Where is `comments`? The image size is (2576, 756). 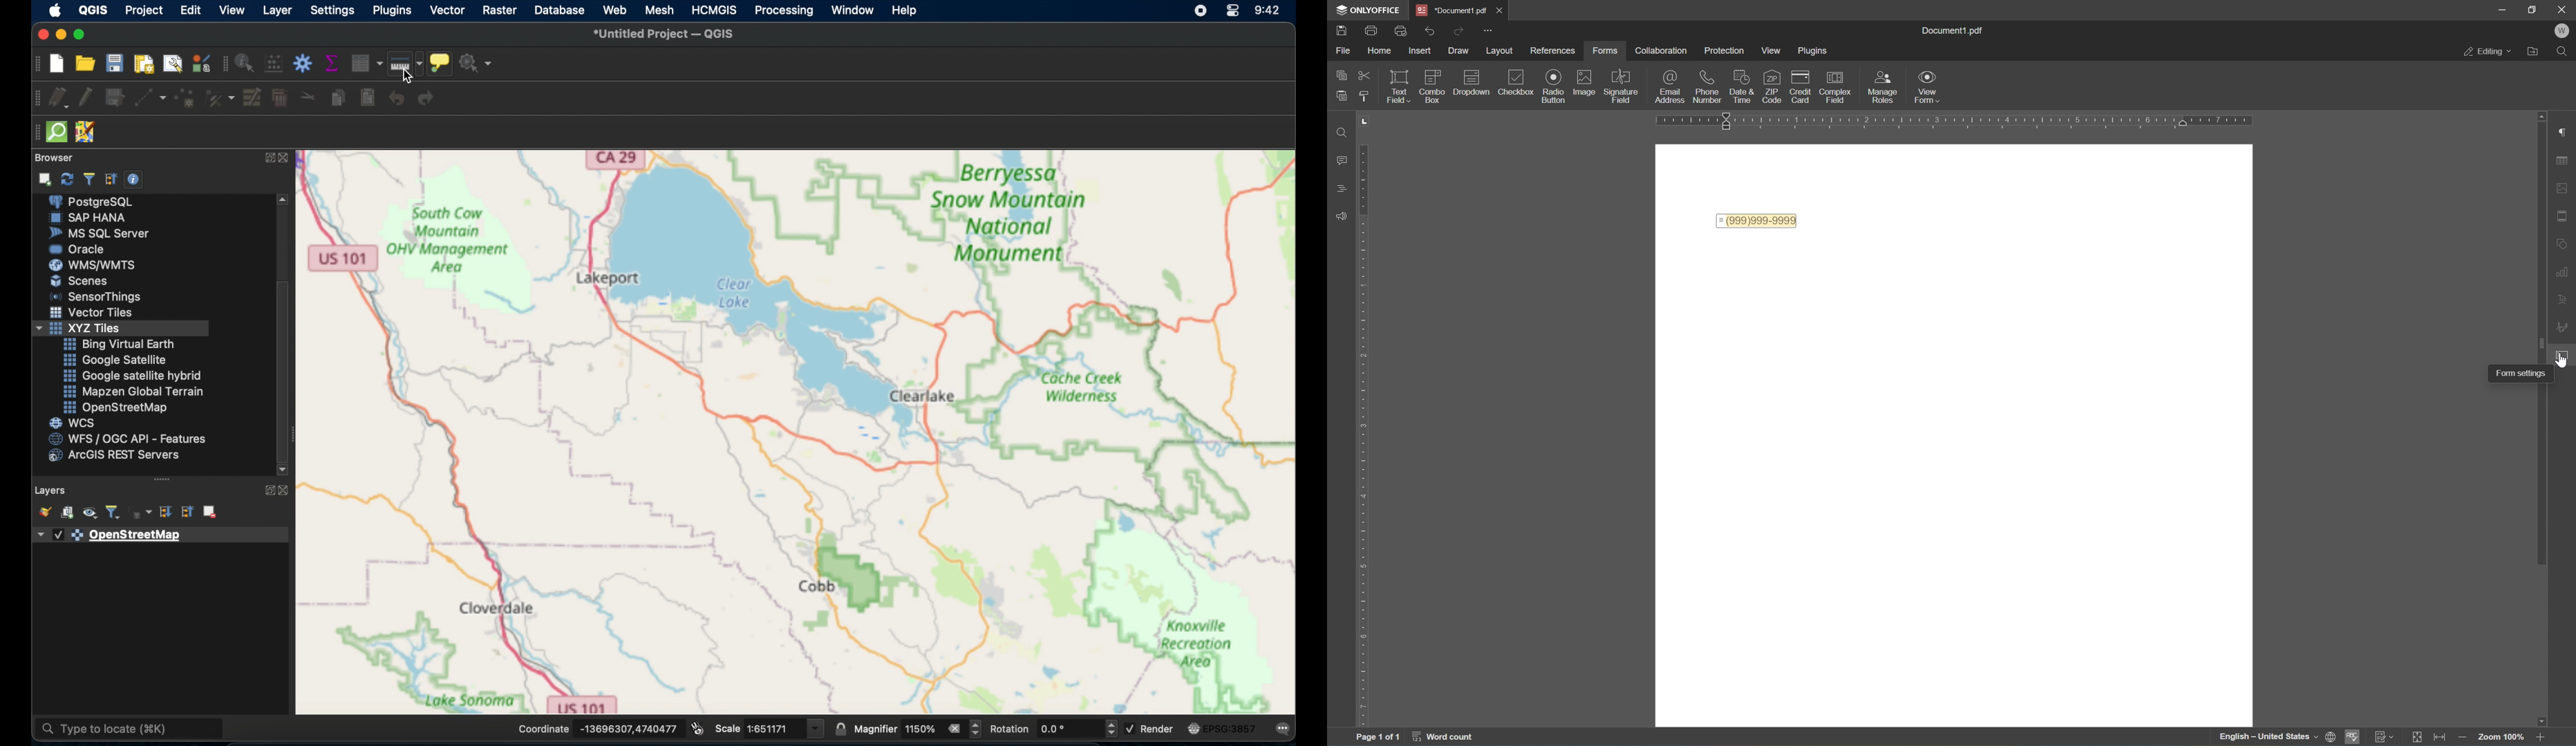 comments is located at coordinates (1339, 158).